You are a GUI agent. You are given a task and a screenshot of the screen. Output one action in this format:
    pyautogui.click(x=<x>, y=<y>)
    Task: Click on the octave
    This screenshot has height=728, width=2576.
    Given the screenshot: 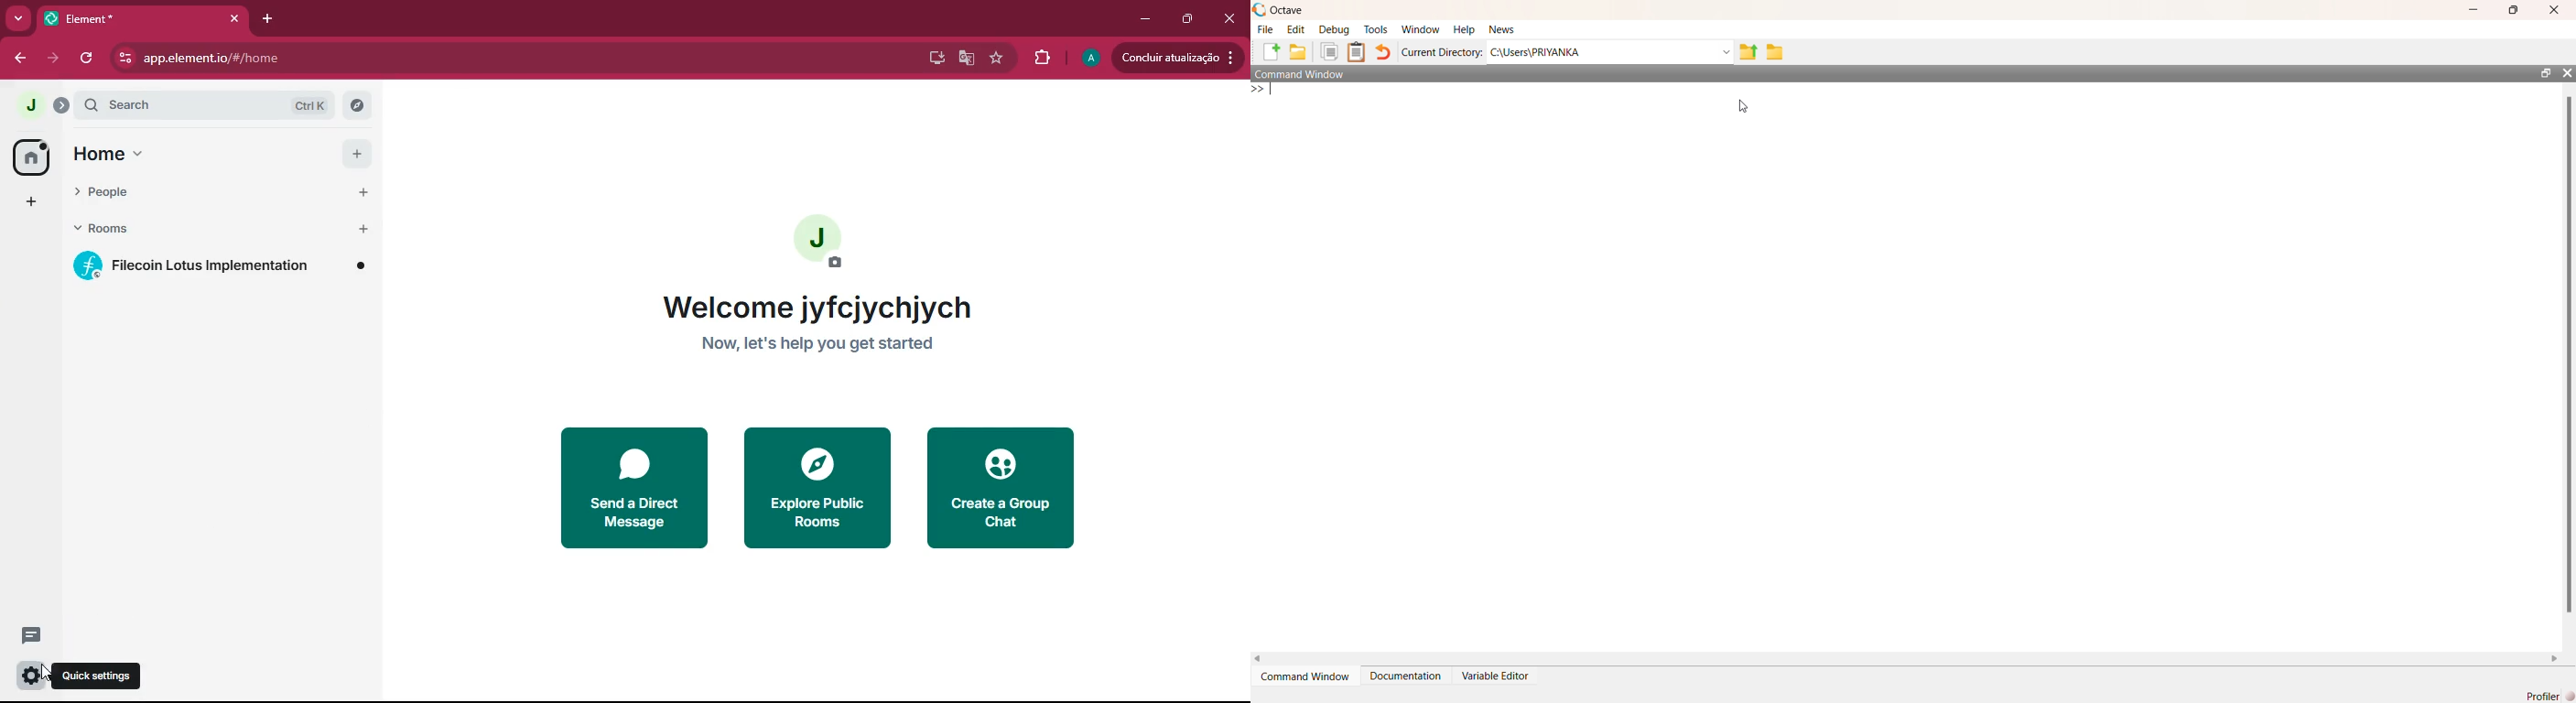 What is the action you would take?
    pyautogui.click(x=1295, y=9)
    